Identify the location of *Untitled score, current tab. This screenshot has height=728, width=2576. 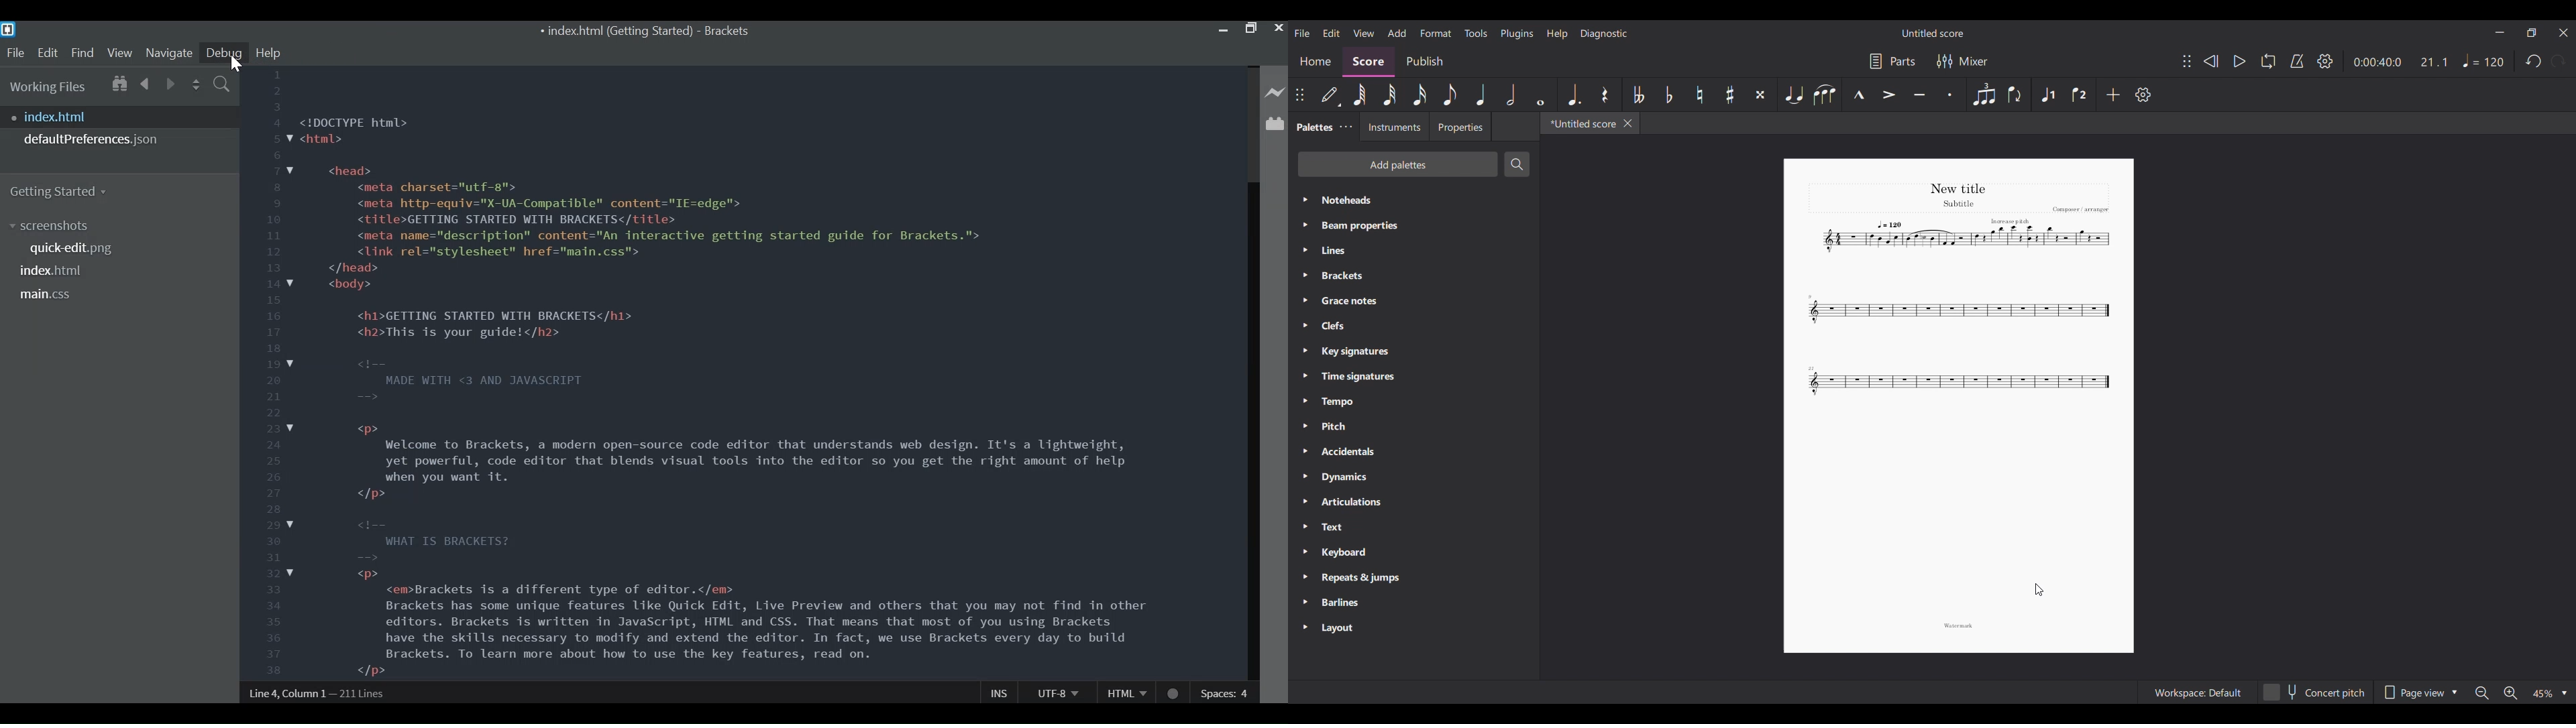
(1580, 123).